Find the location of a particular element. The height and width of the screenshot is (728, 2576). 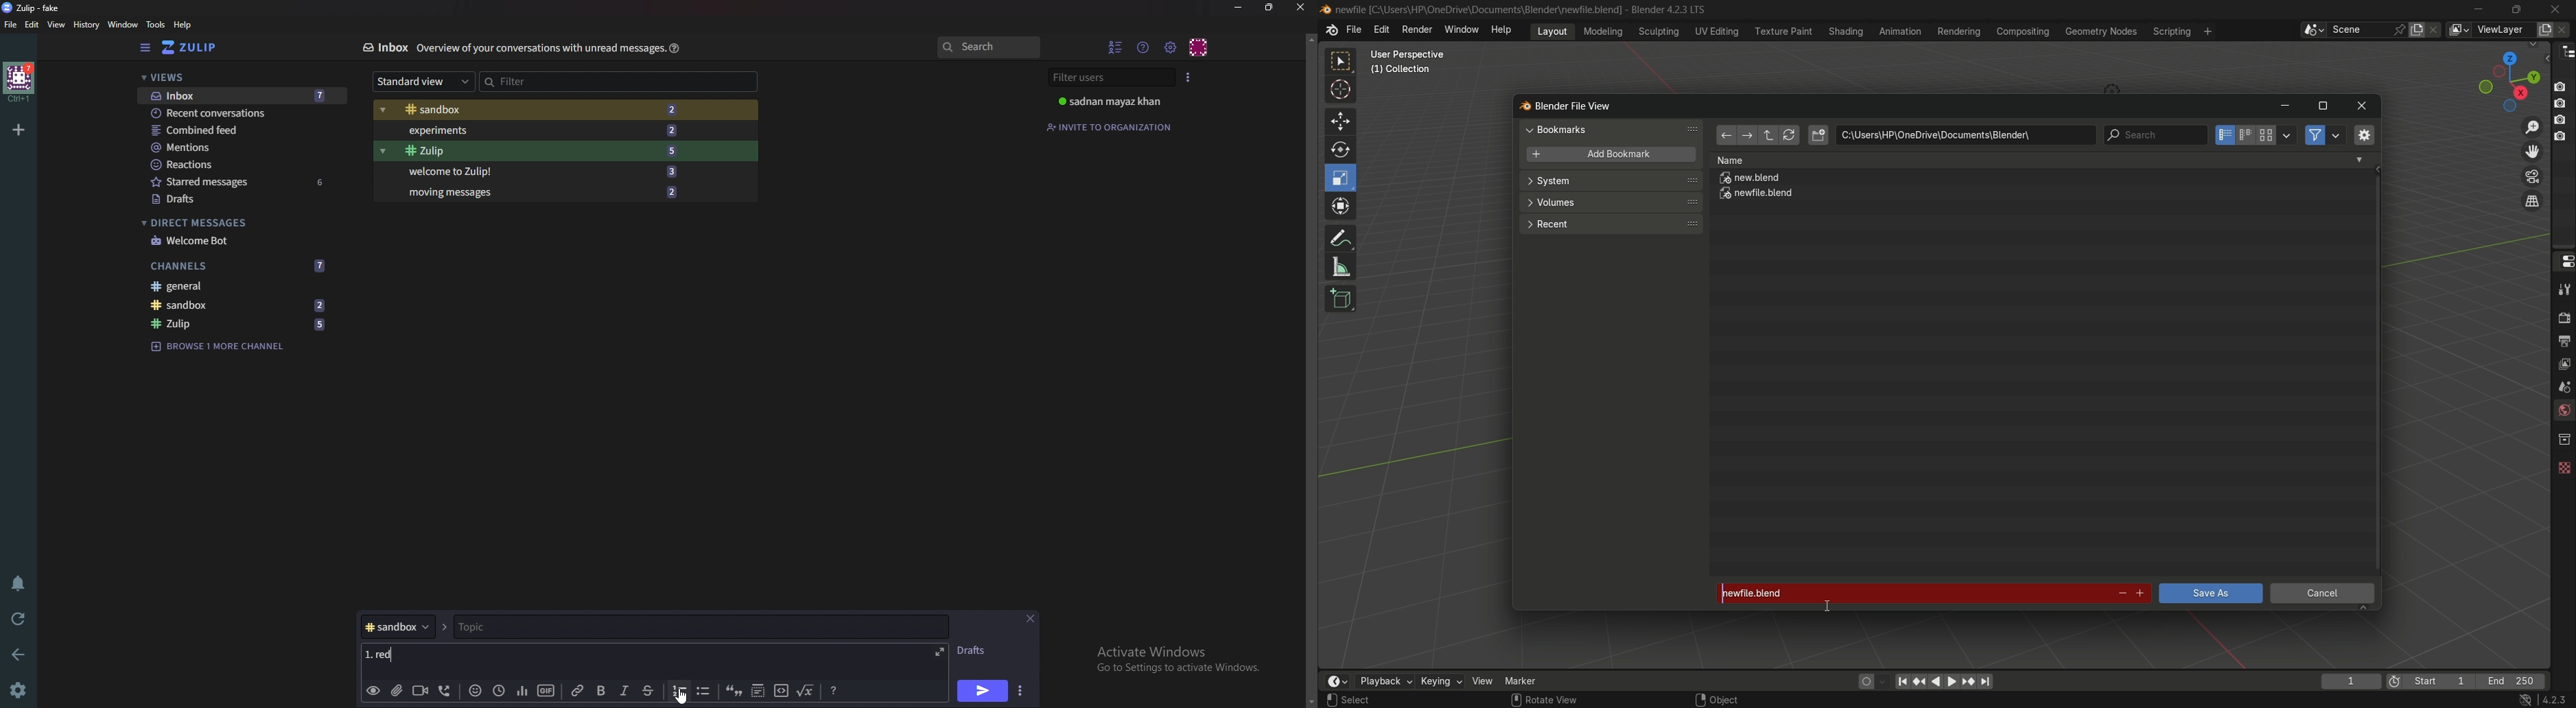

forward is located at coordinates (1746, 136).